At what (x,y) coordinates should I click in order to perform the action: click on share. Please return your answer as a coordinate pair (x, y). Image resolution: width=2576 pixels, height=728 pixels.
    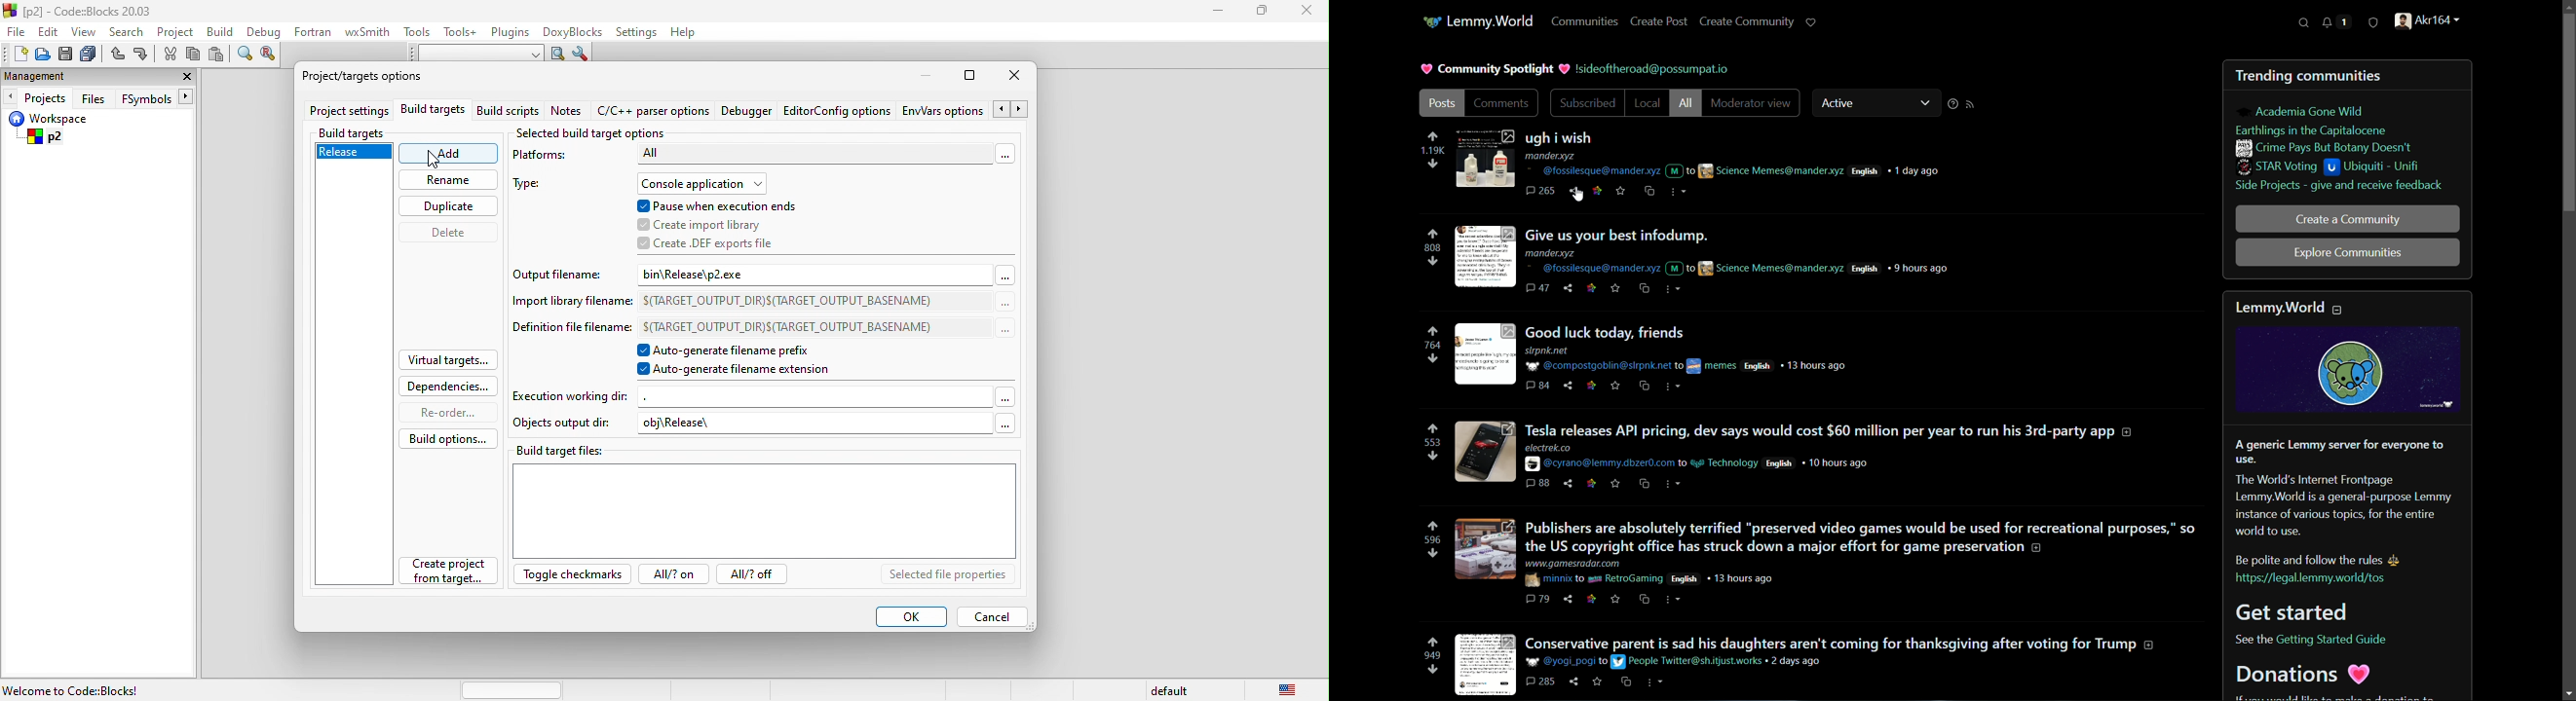
    Looking at the image, I should click on (1576, 682).